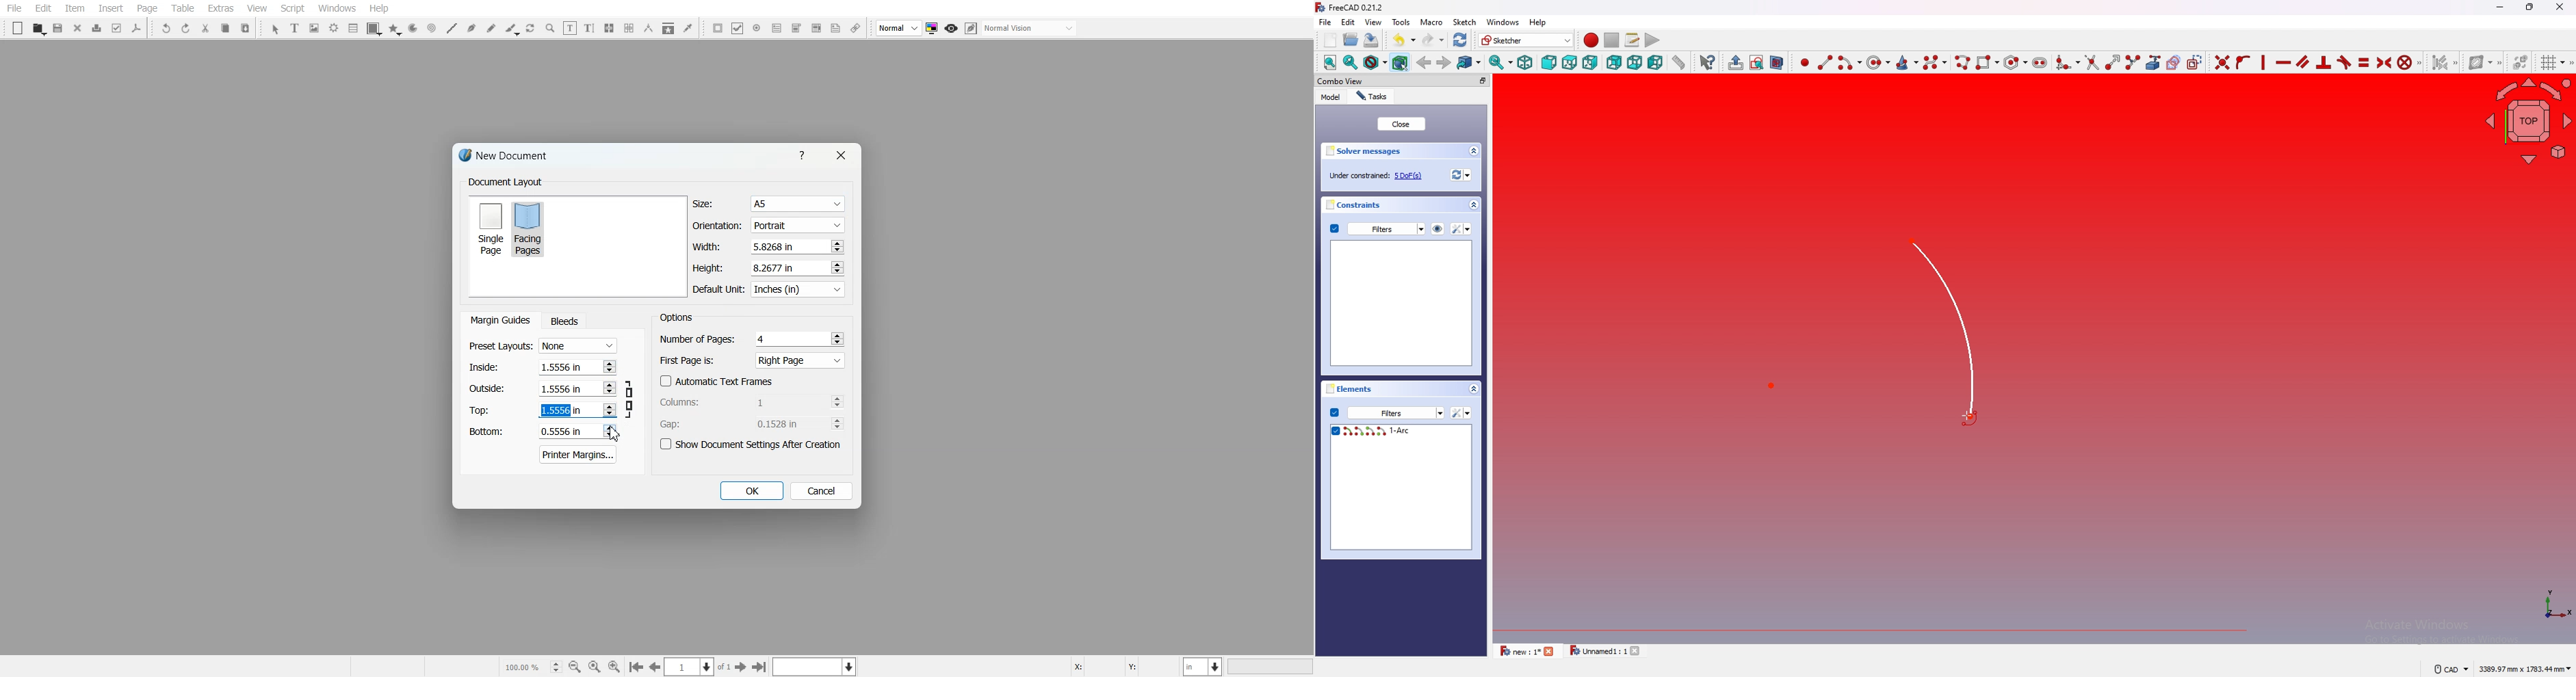 The height and width of the screenshot is (700, 2576). I want to click on PDF Check Box, so click(738, 28).